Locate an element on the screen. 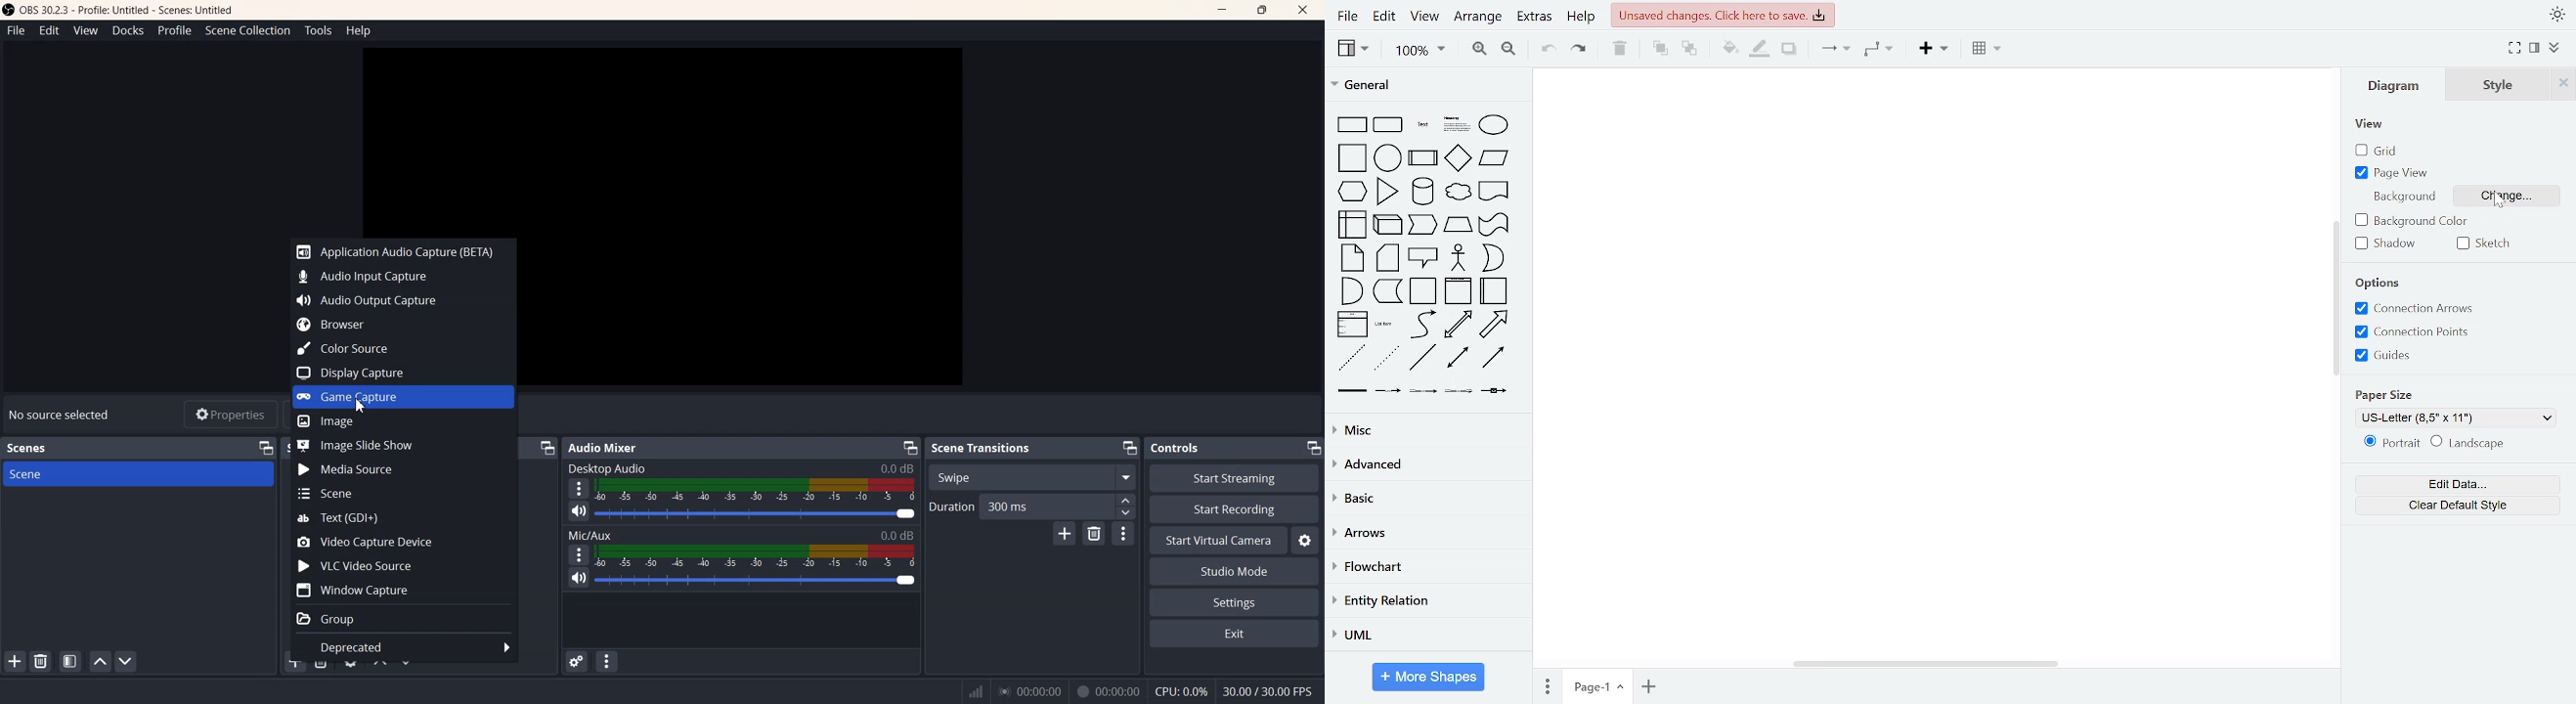 This screenshot has height=728, width=2576. Start streaming is located at coordinates (1236, 478).